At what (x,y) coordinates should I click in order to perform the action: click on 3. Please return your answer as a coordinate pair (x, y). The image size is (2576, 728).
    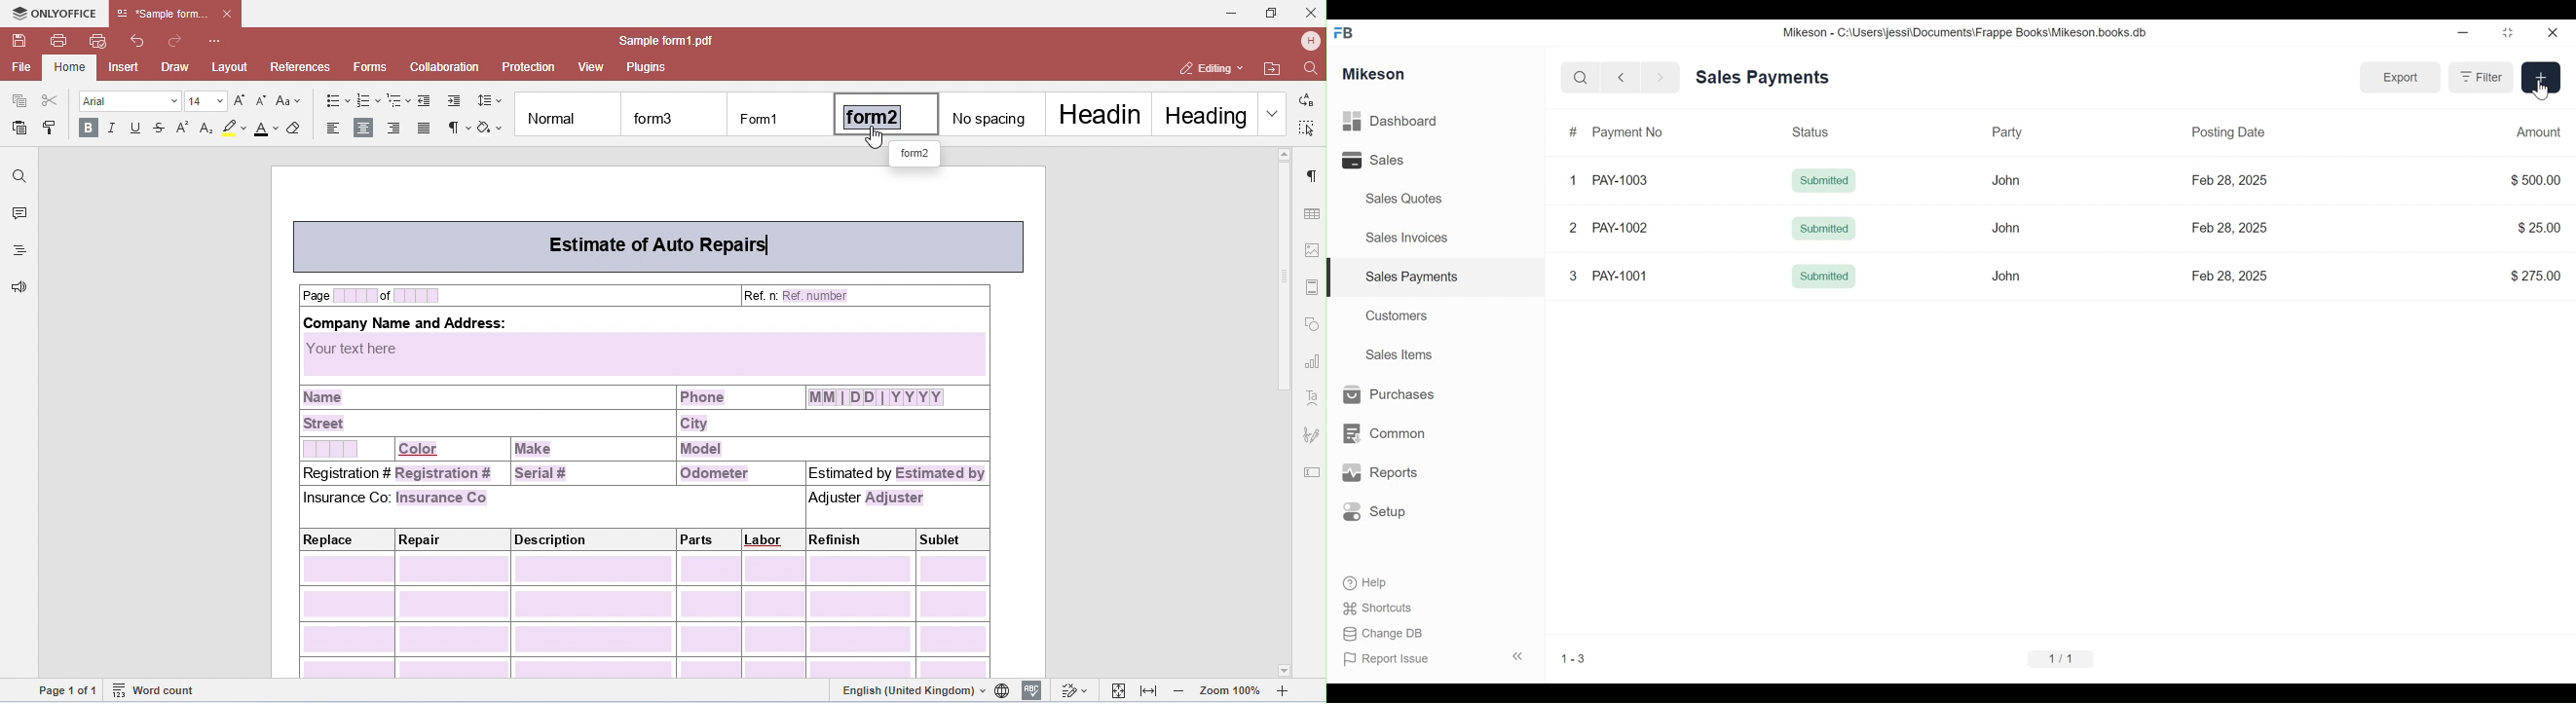
    Looking at the image, I should click on (1574, 277).